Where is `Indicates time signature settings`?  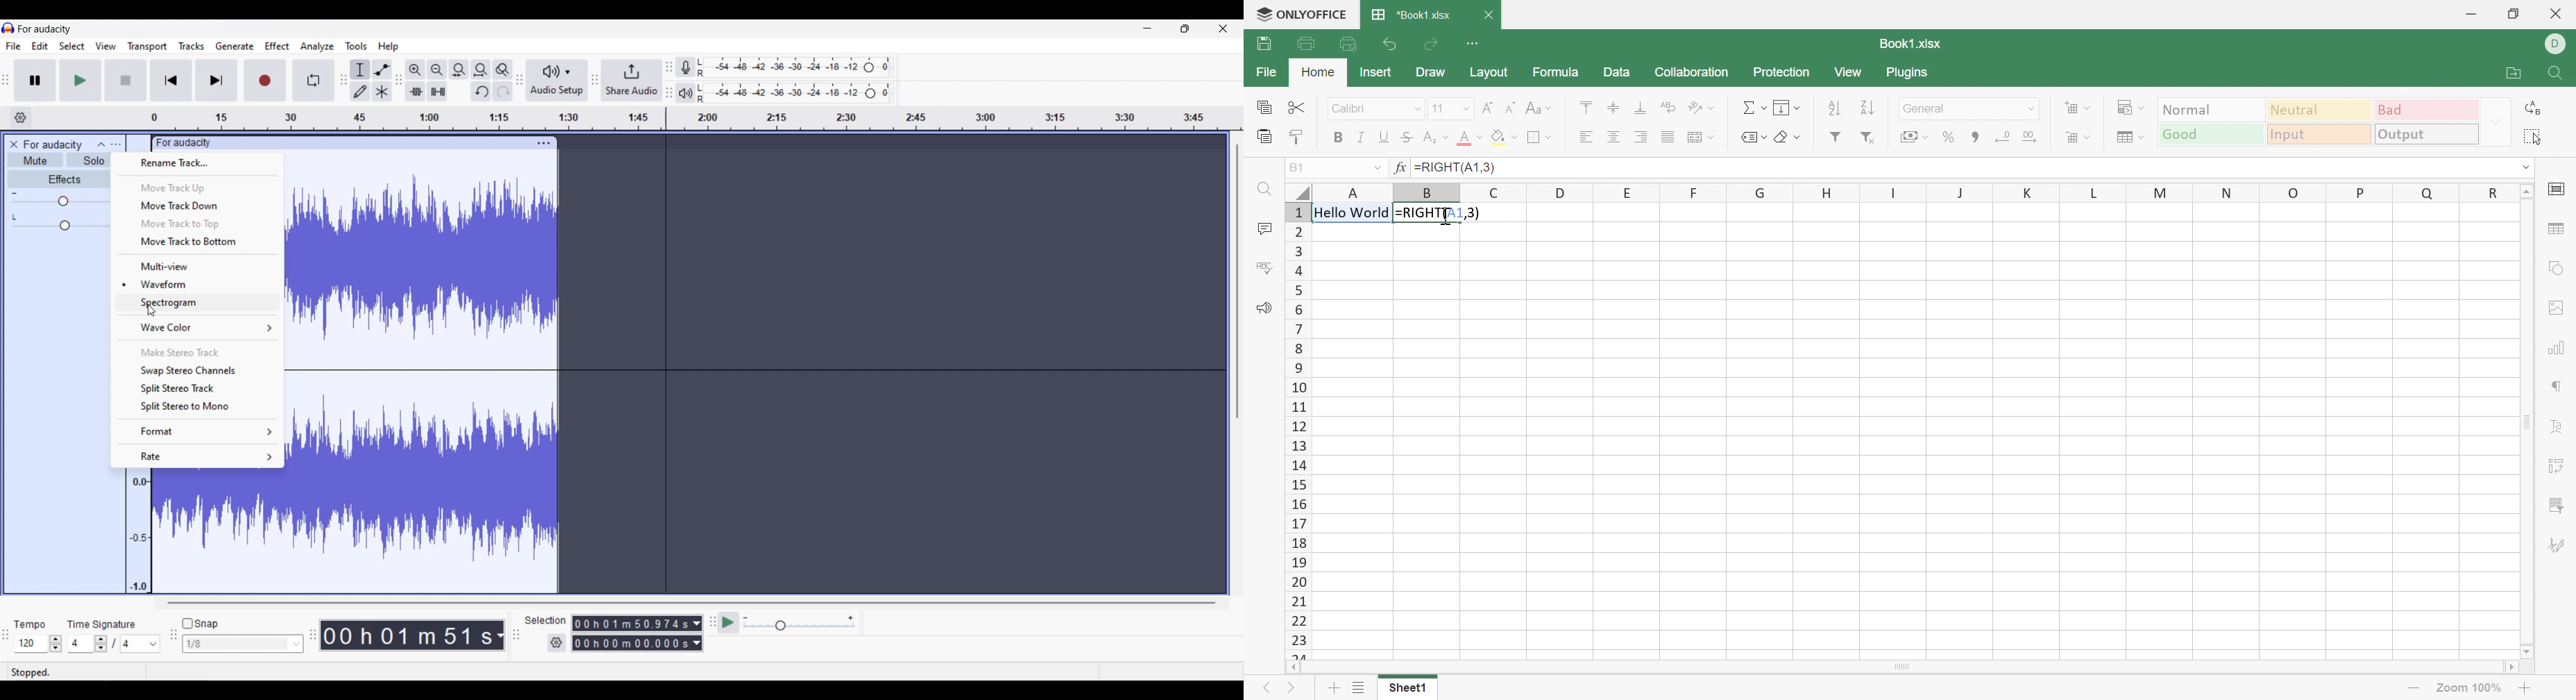
Indicates time signature settings is located at coordinates (101, 624).